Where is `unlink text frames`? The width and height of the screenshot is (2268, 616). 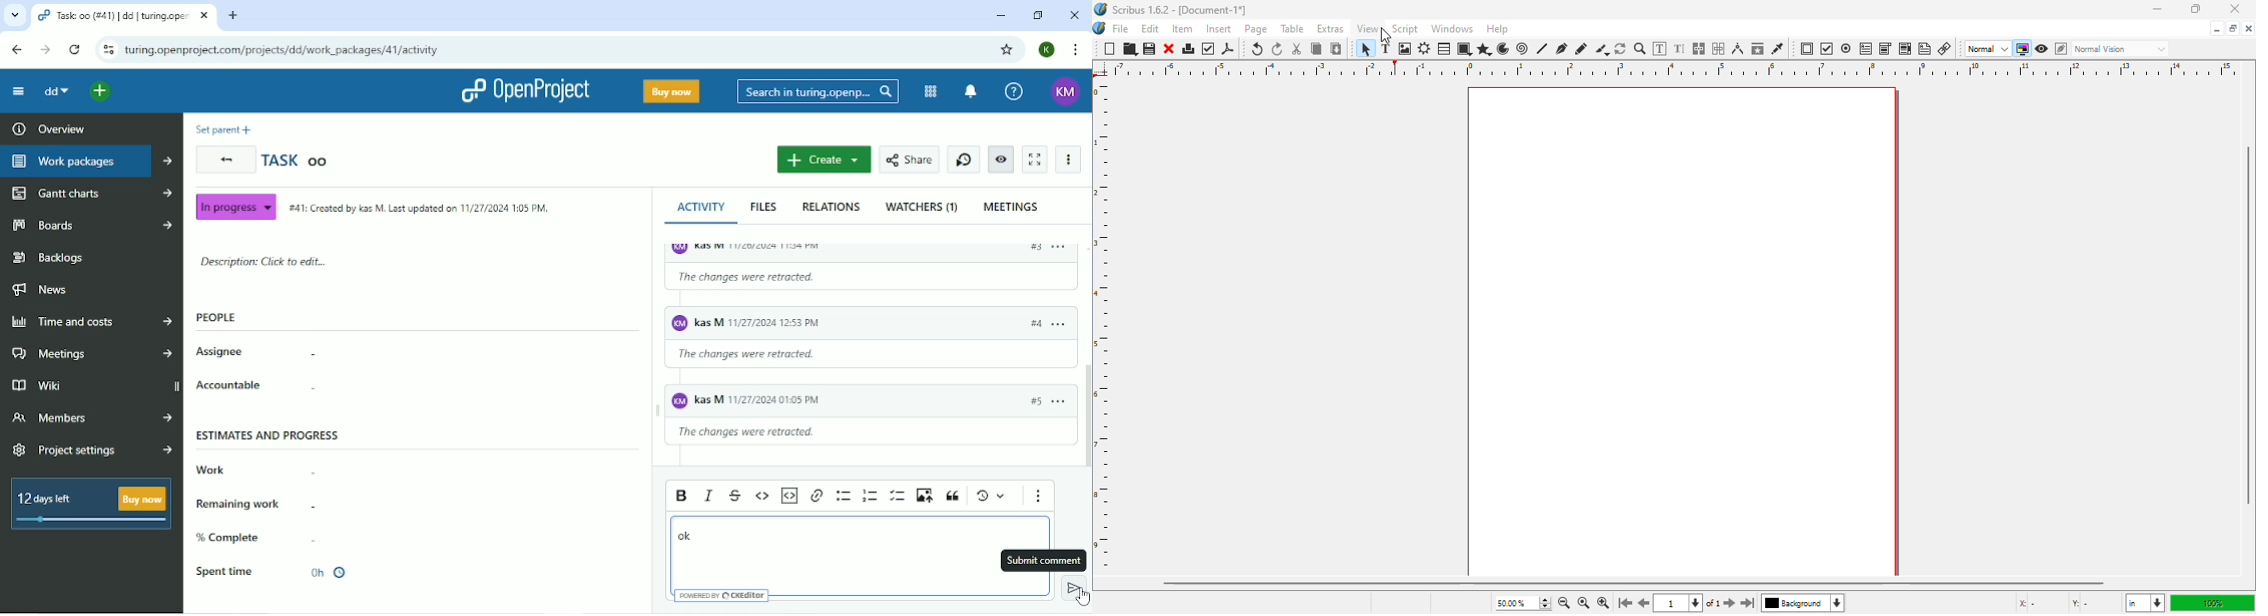
unlink text frames is located at coordinates (1721, 49).